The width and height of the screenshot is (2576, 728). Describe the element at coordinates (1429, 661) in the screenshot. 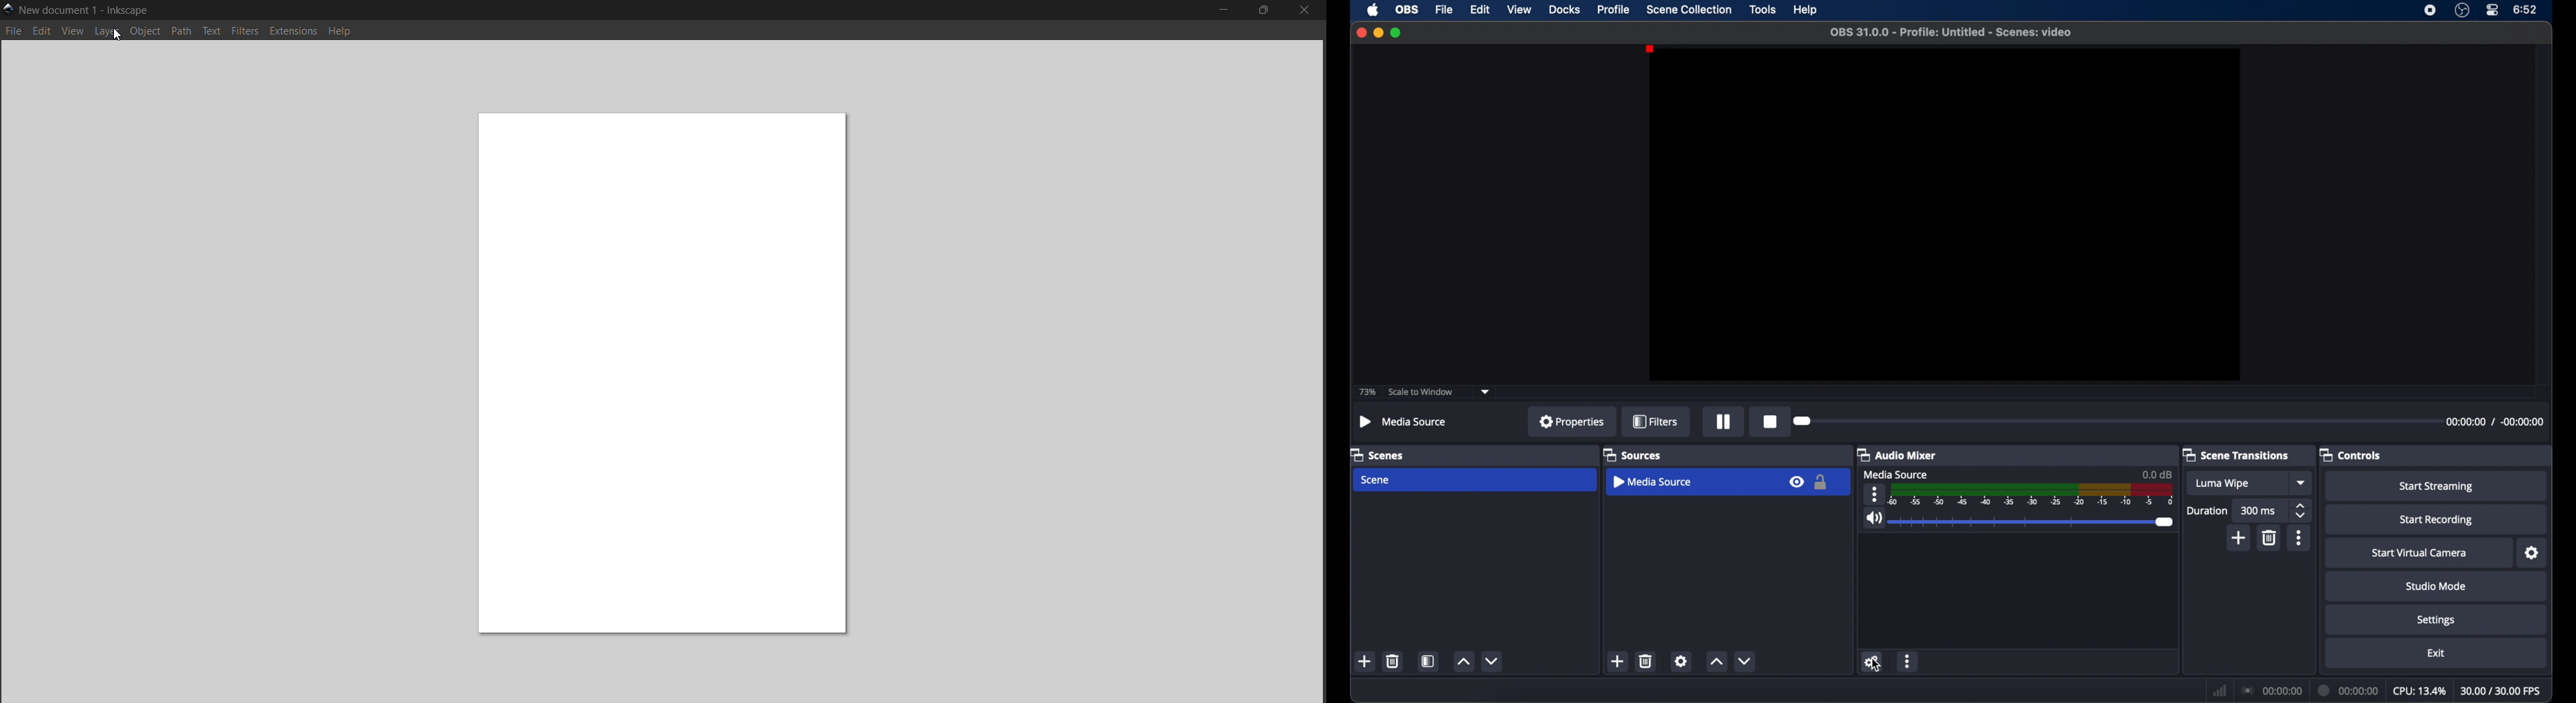

I see `scene filters` at that location.